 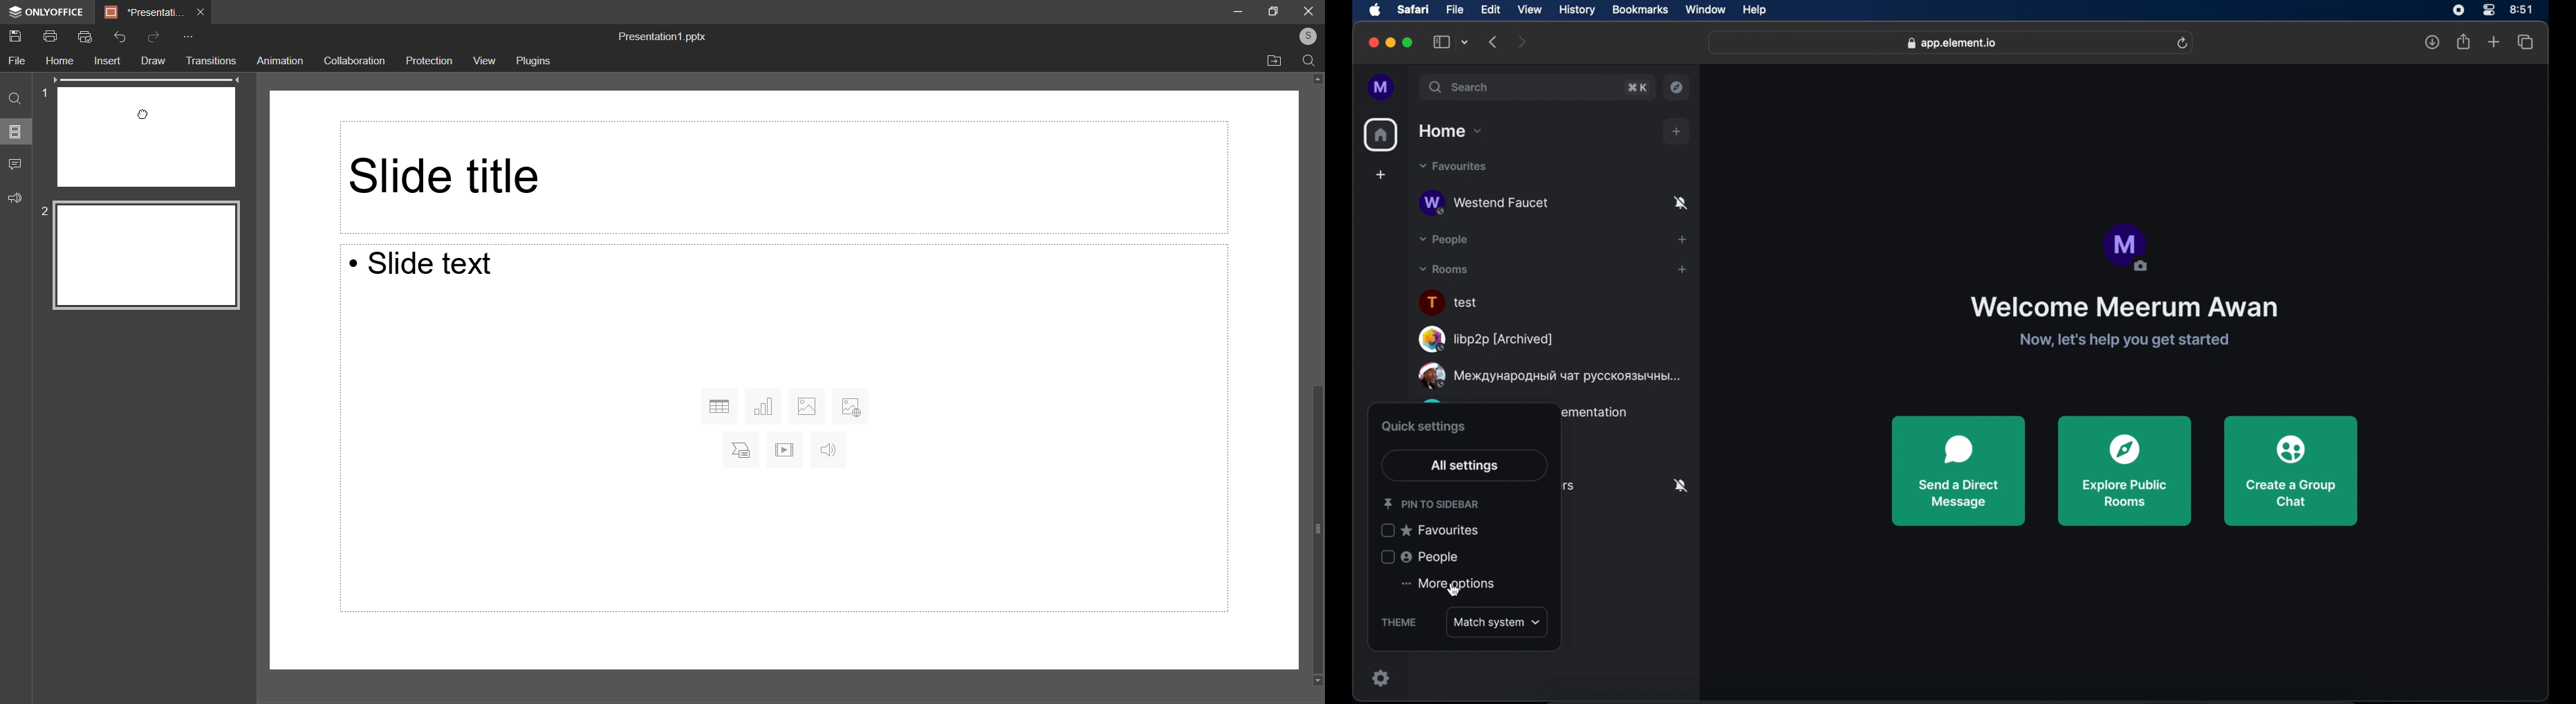 What do you see at coordinates (2523, 10) in the screenshot?
I see `time` at bounding box center [2523, 10].